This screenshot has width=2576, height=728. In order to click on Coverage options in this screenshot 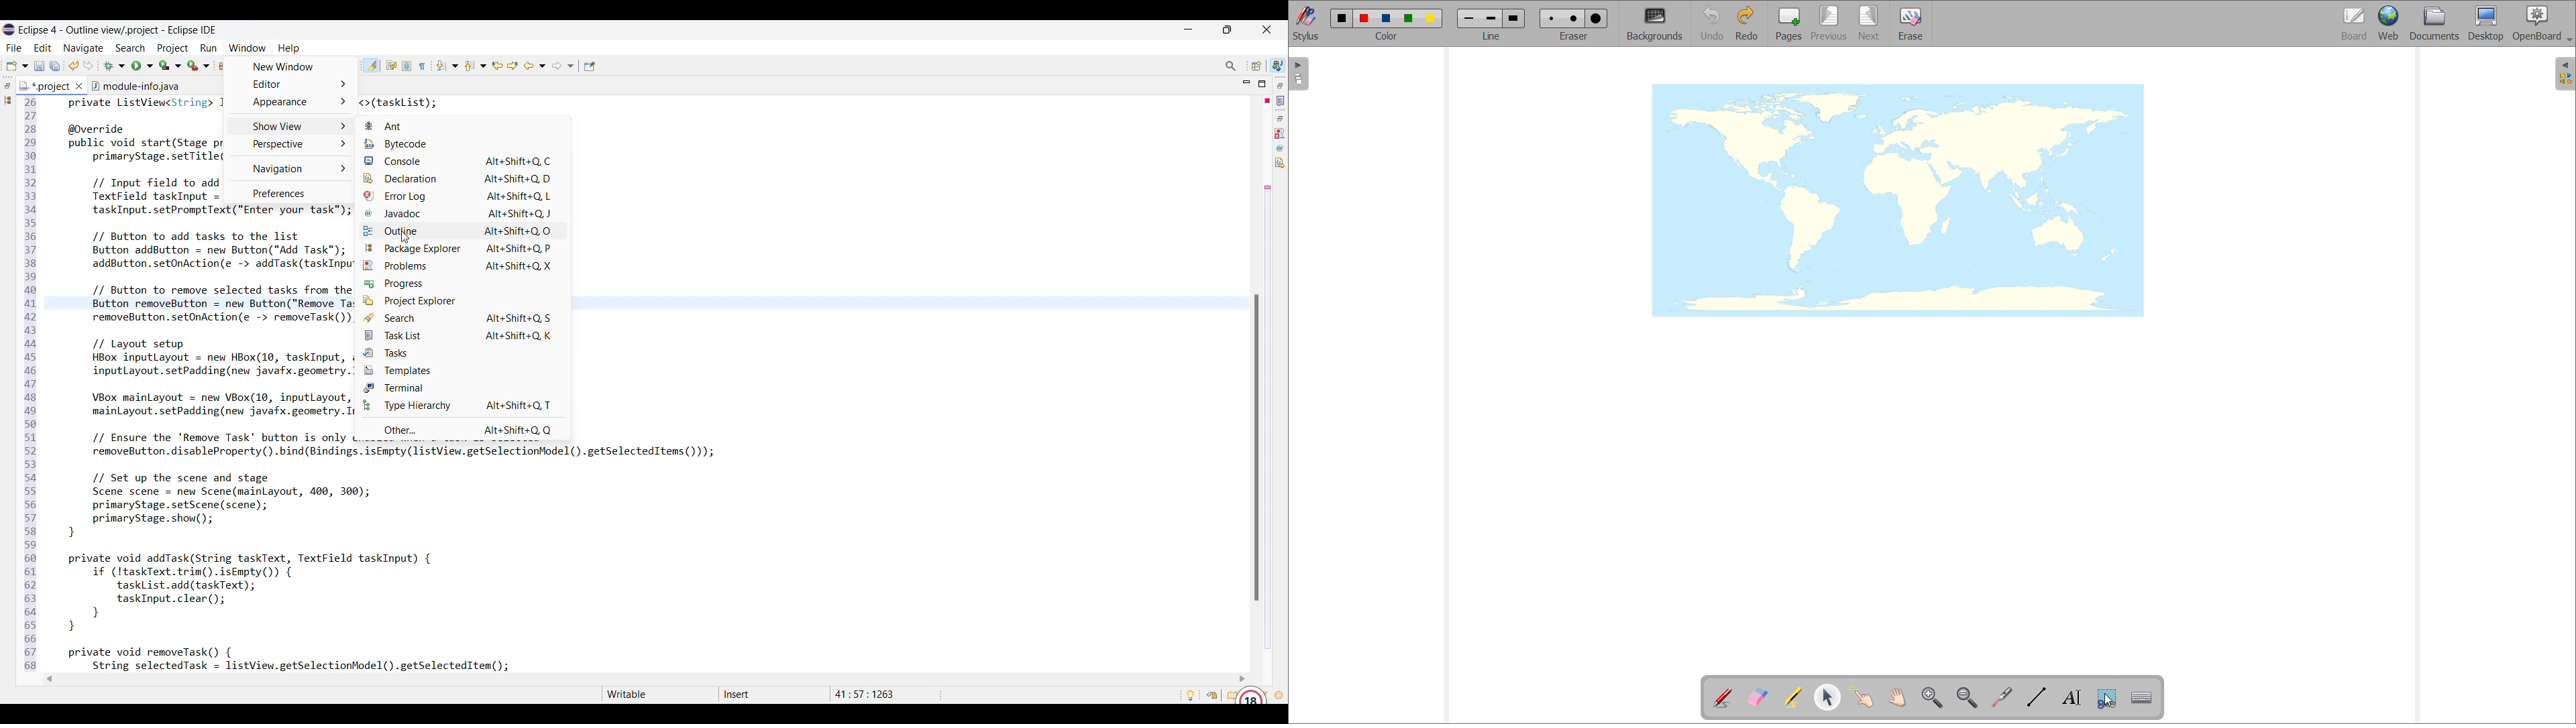, I will do `click(170, 65)`.